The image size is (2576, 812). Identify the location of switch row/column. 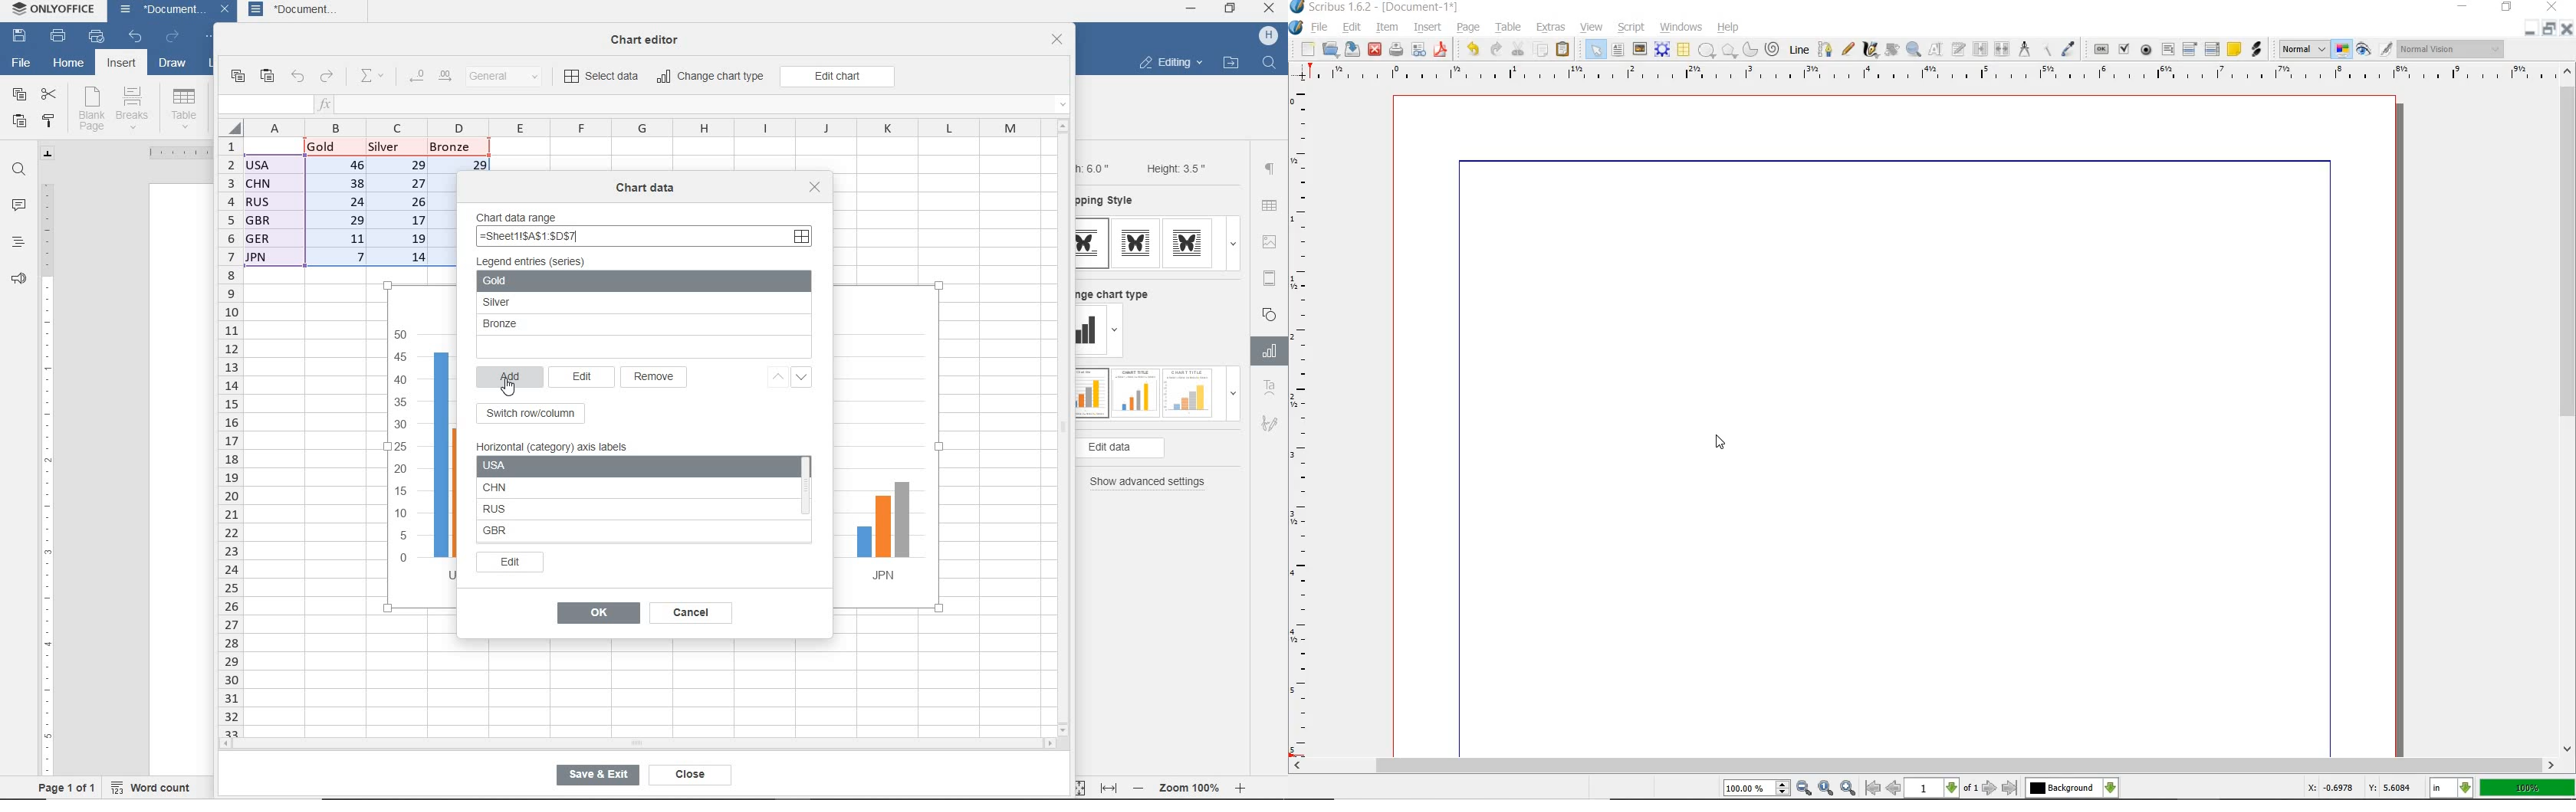
(535, 414).